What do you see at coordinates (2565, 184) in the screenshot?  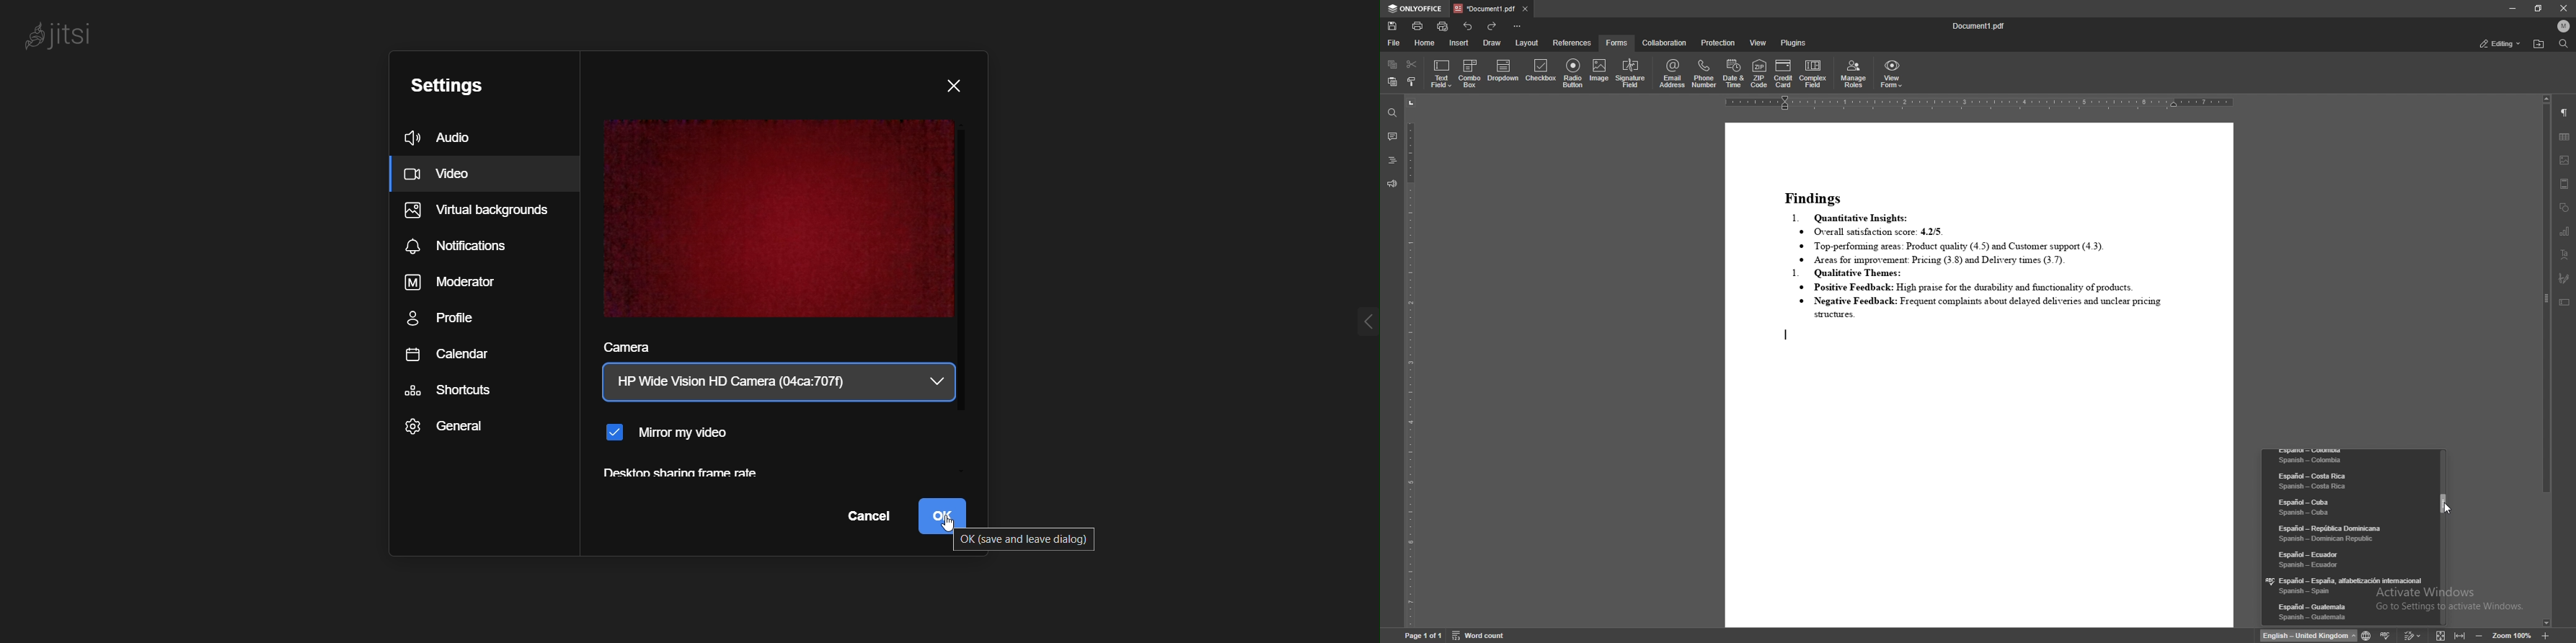 I see `header and footer` at bounding box center [2565, 184].